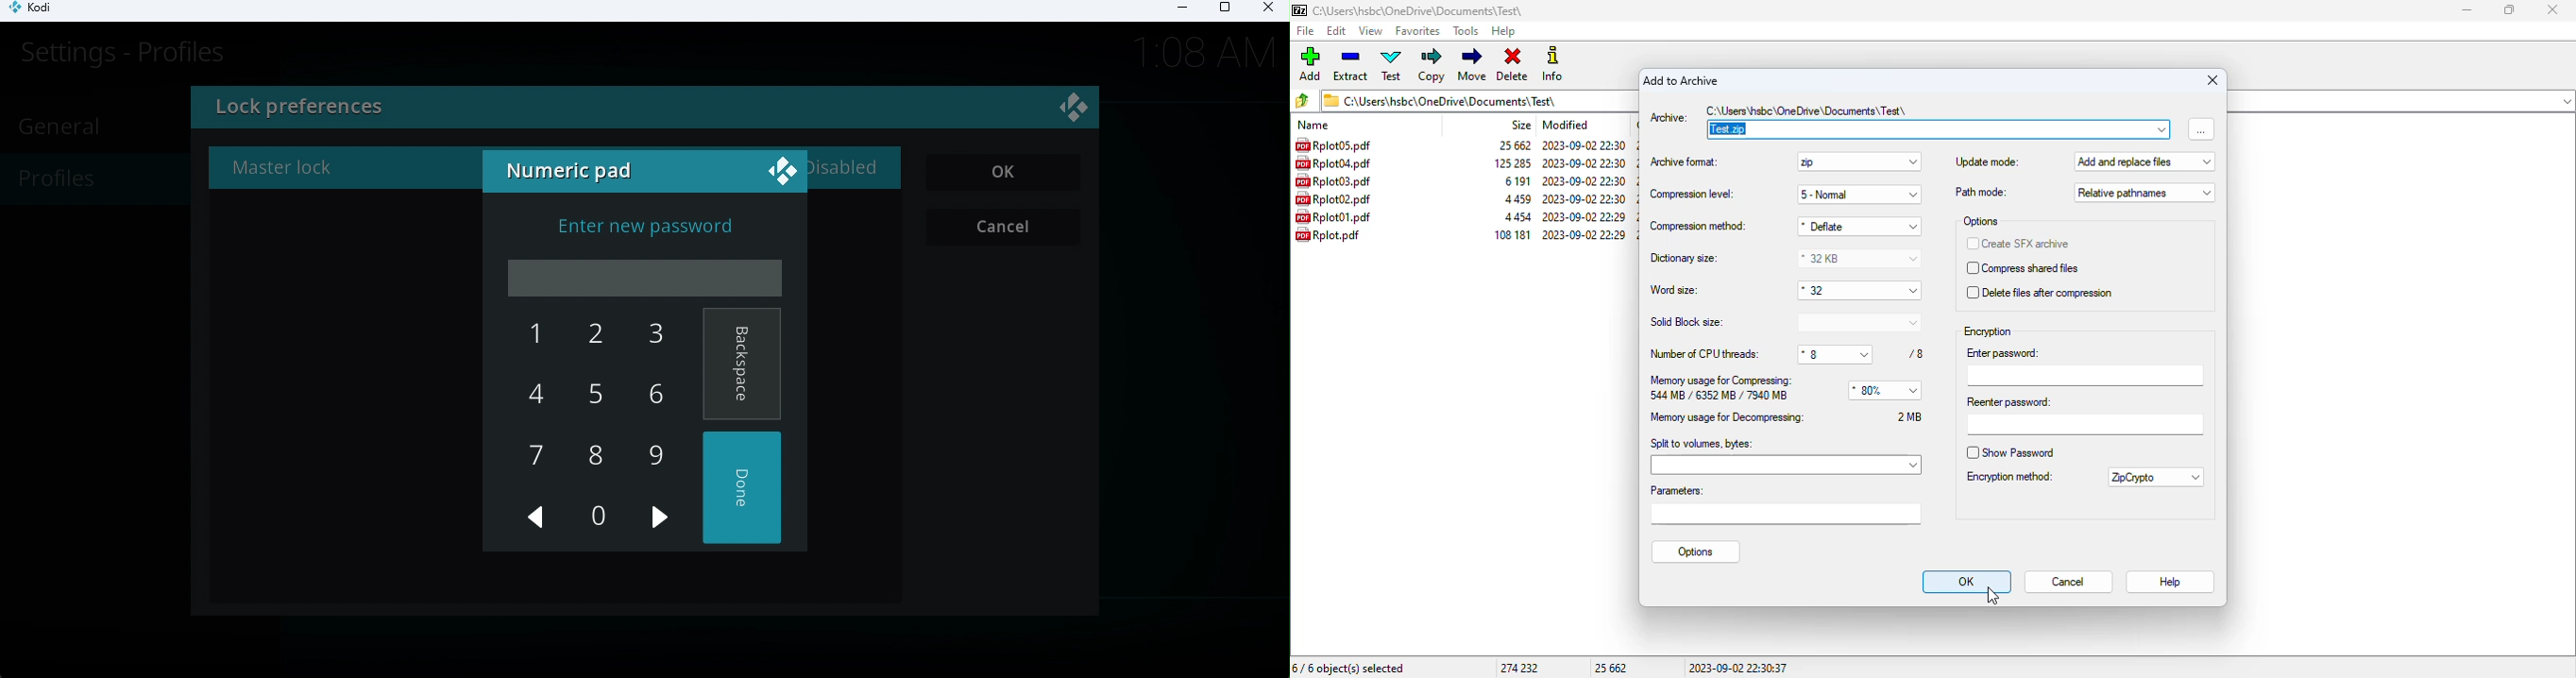  Describe the element at coordinates (1333, 181) in the screenshot. I see `rplot03` at that location.